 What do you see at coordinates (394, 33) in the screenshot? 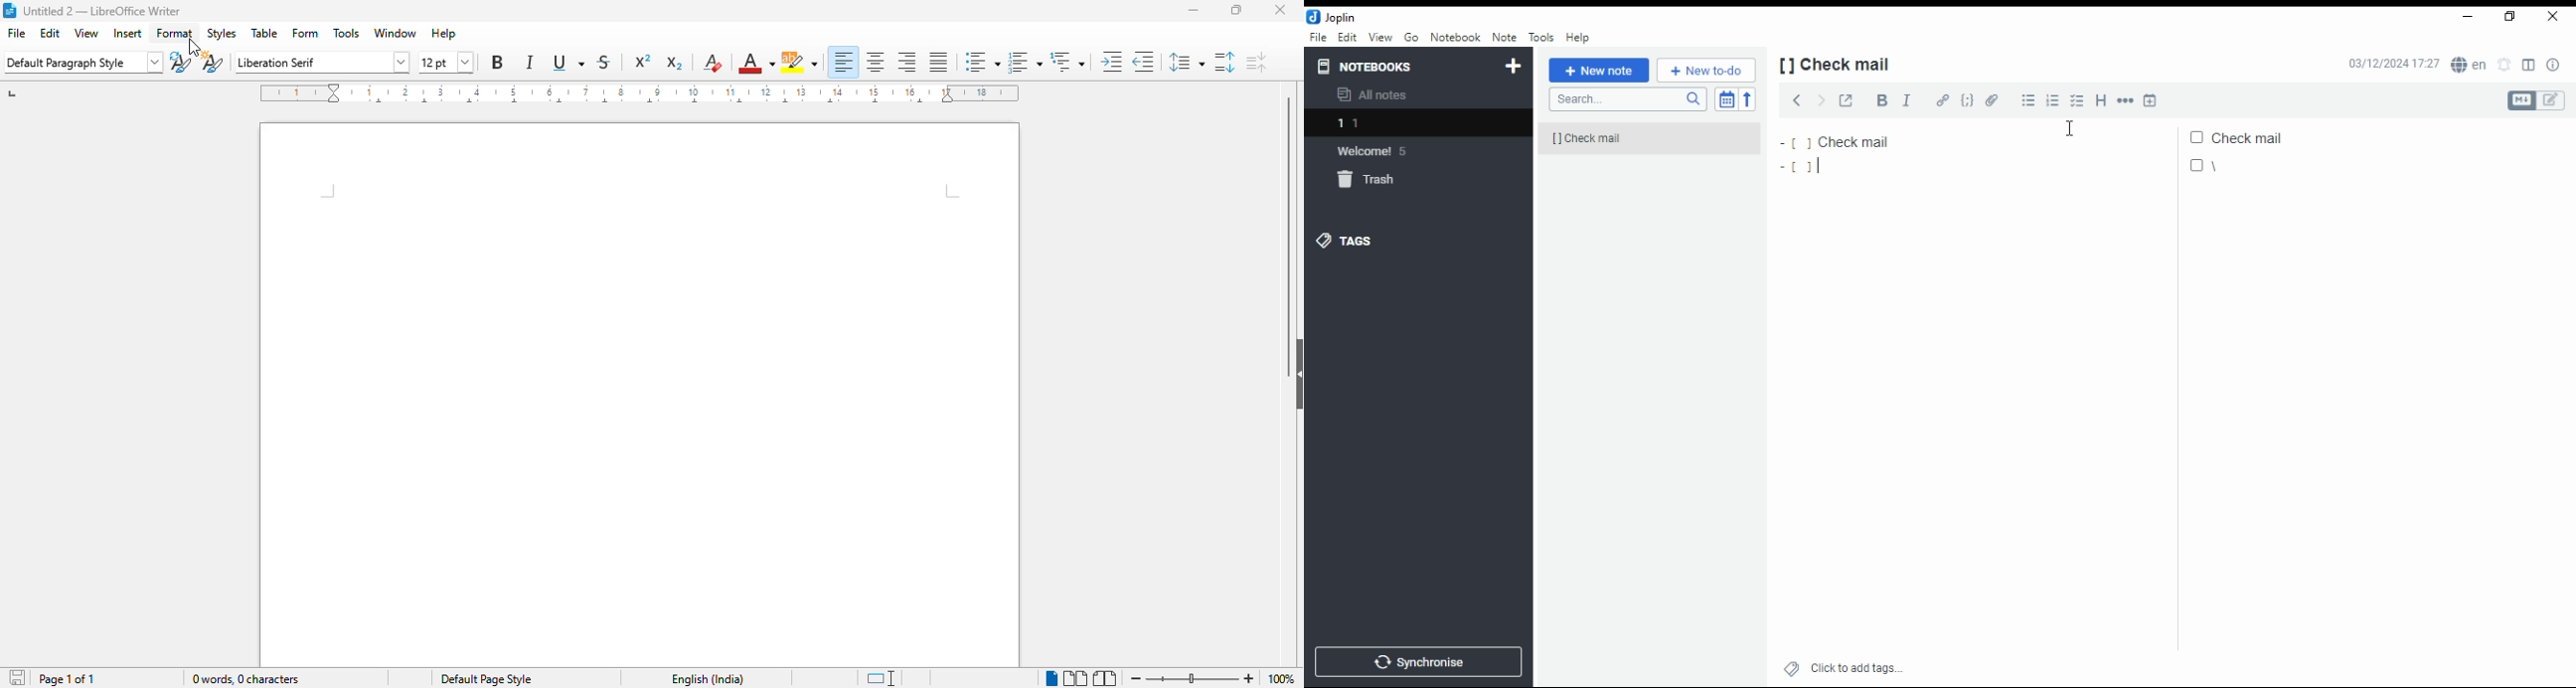
I see `window` at bounding box center [394, 33].